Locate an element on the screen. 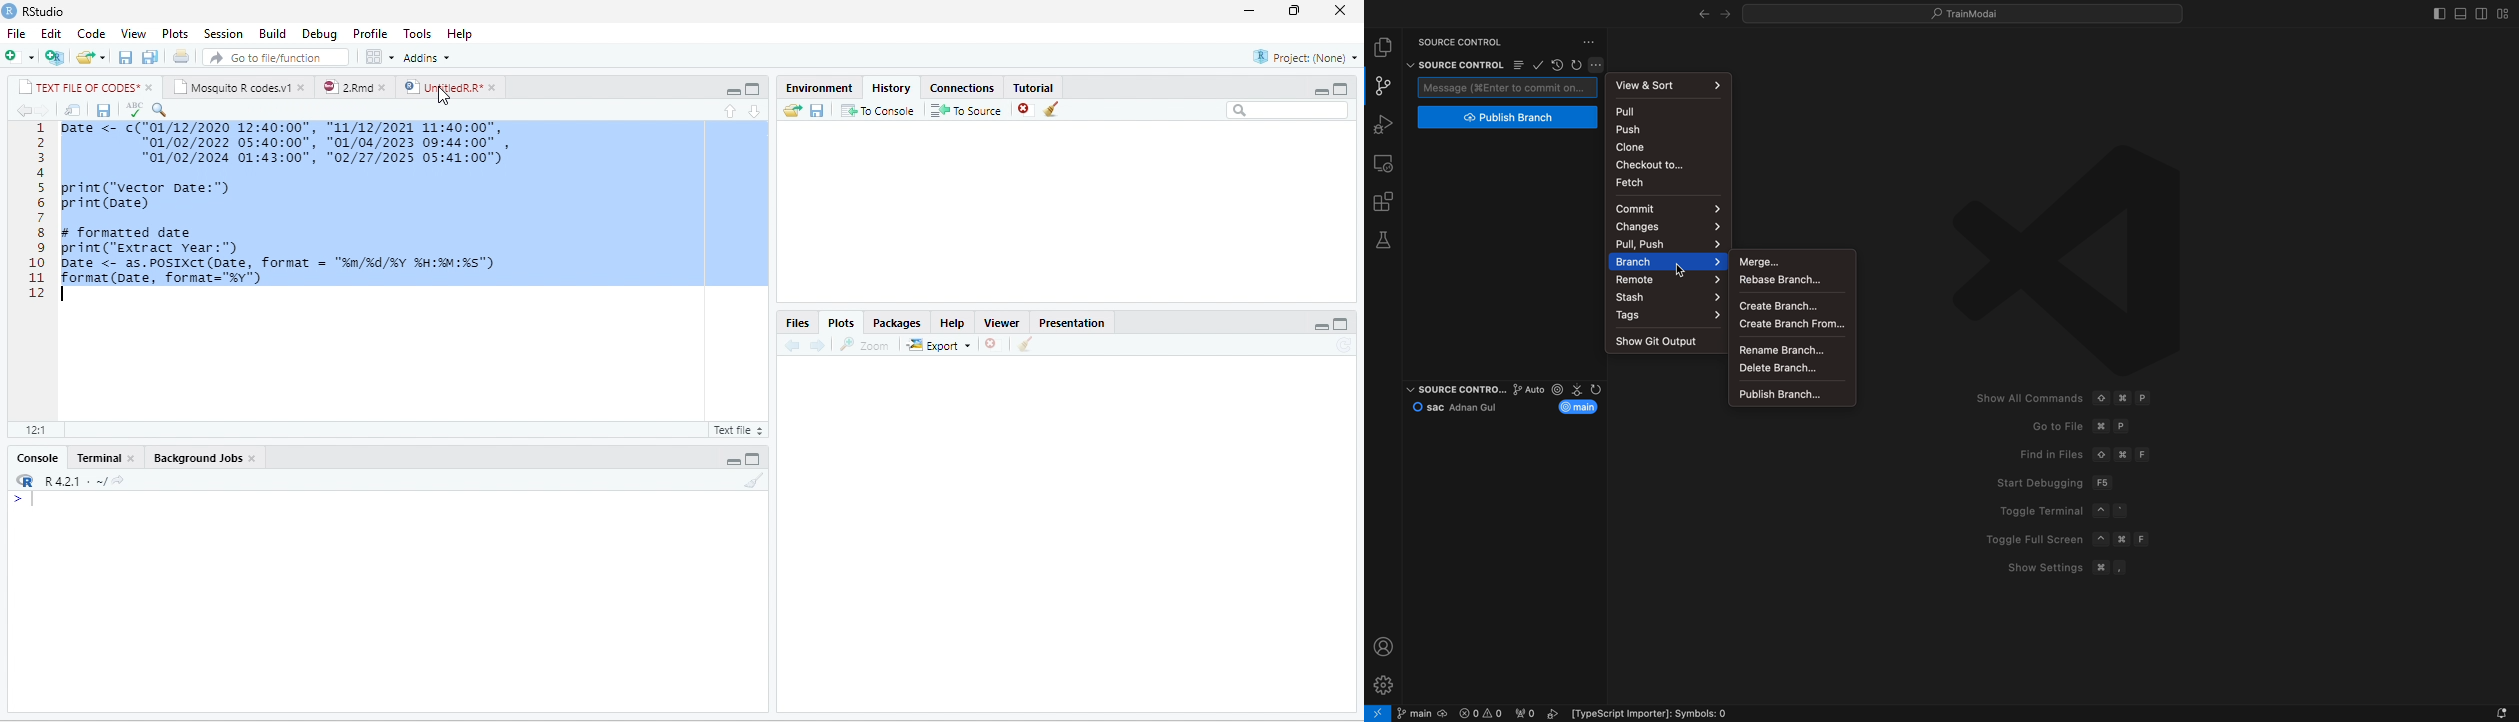 Image resolution: width=2520 pixels, height=728 pixels. Plots is located at coordinates (841, 322).